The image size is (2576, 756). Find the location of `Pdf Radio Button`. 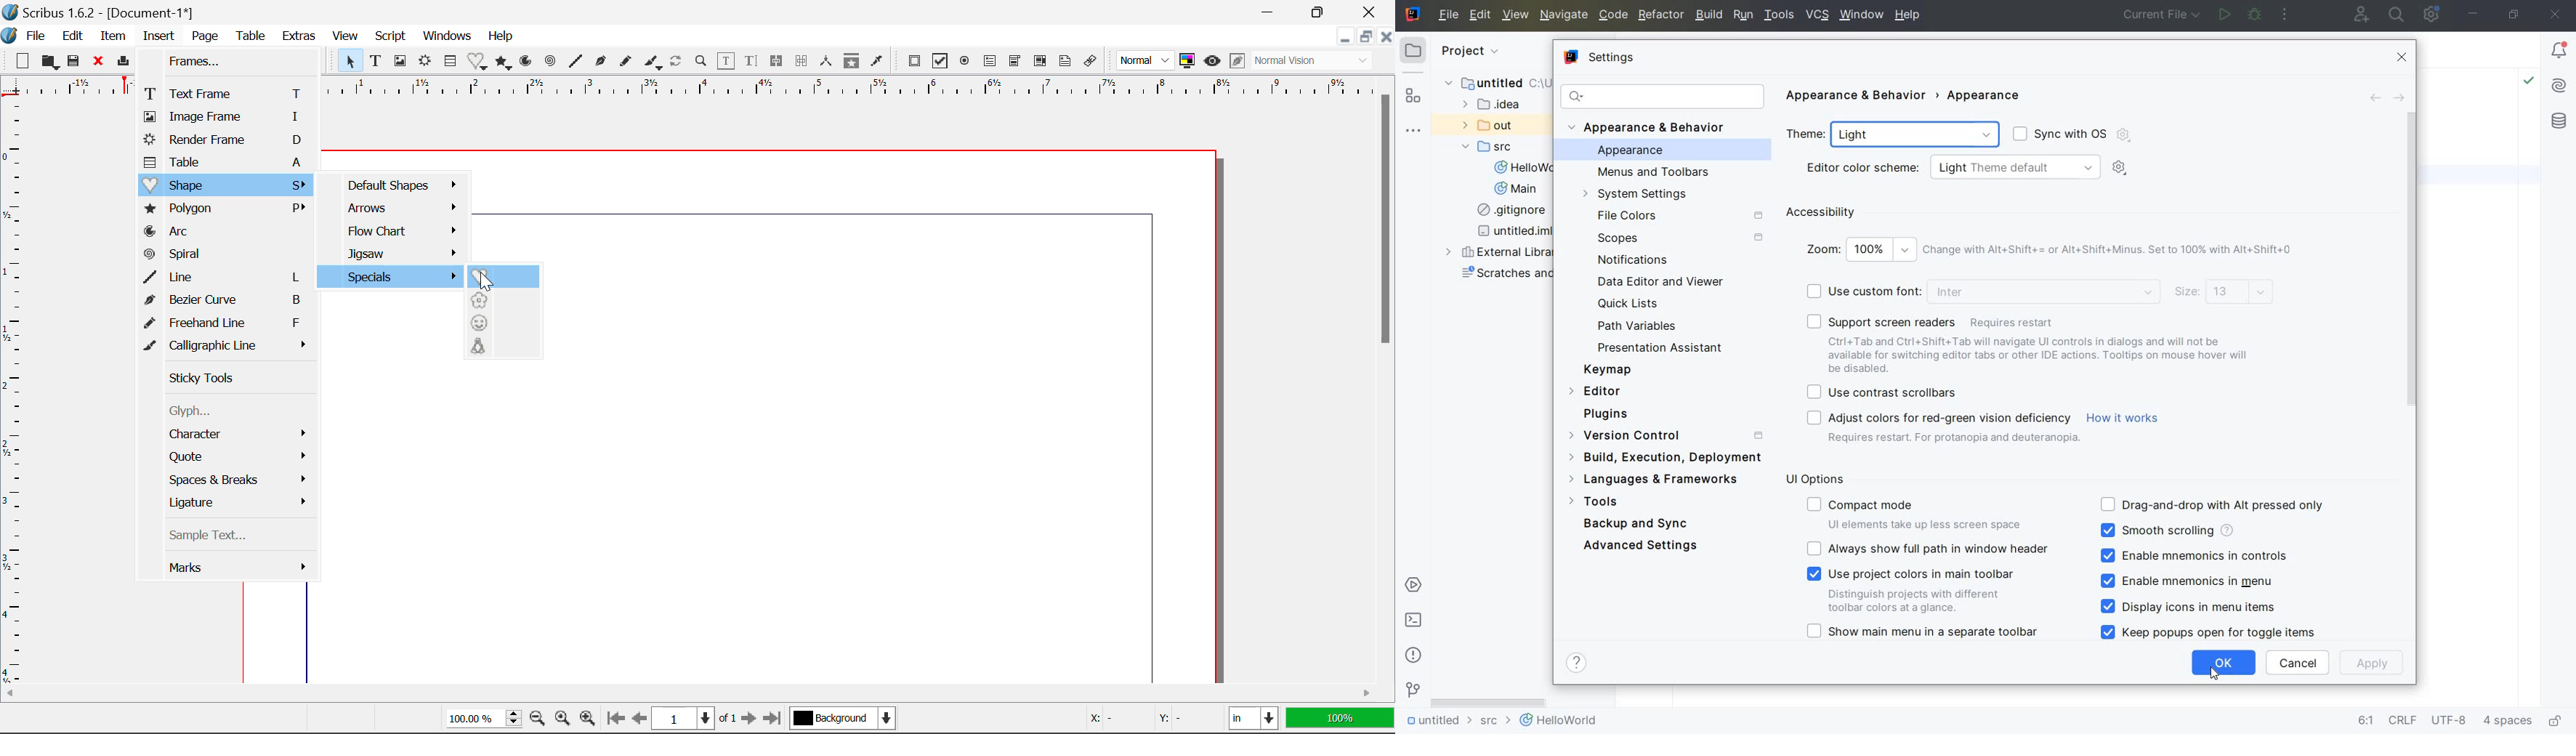

Pdf Radio Button is located at coordinates (966, 63).